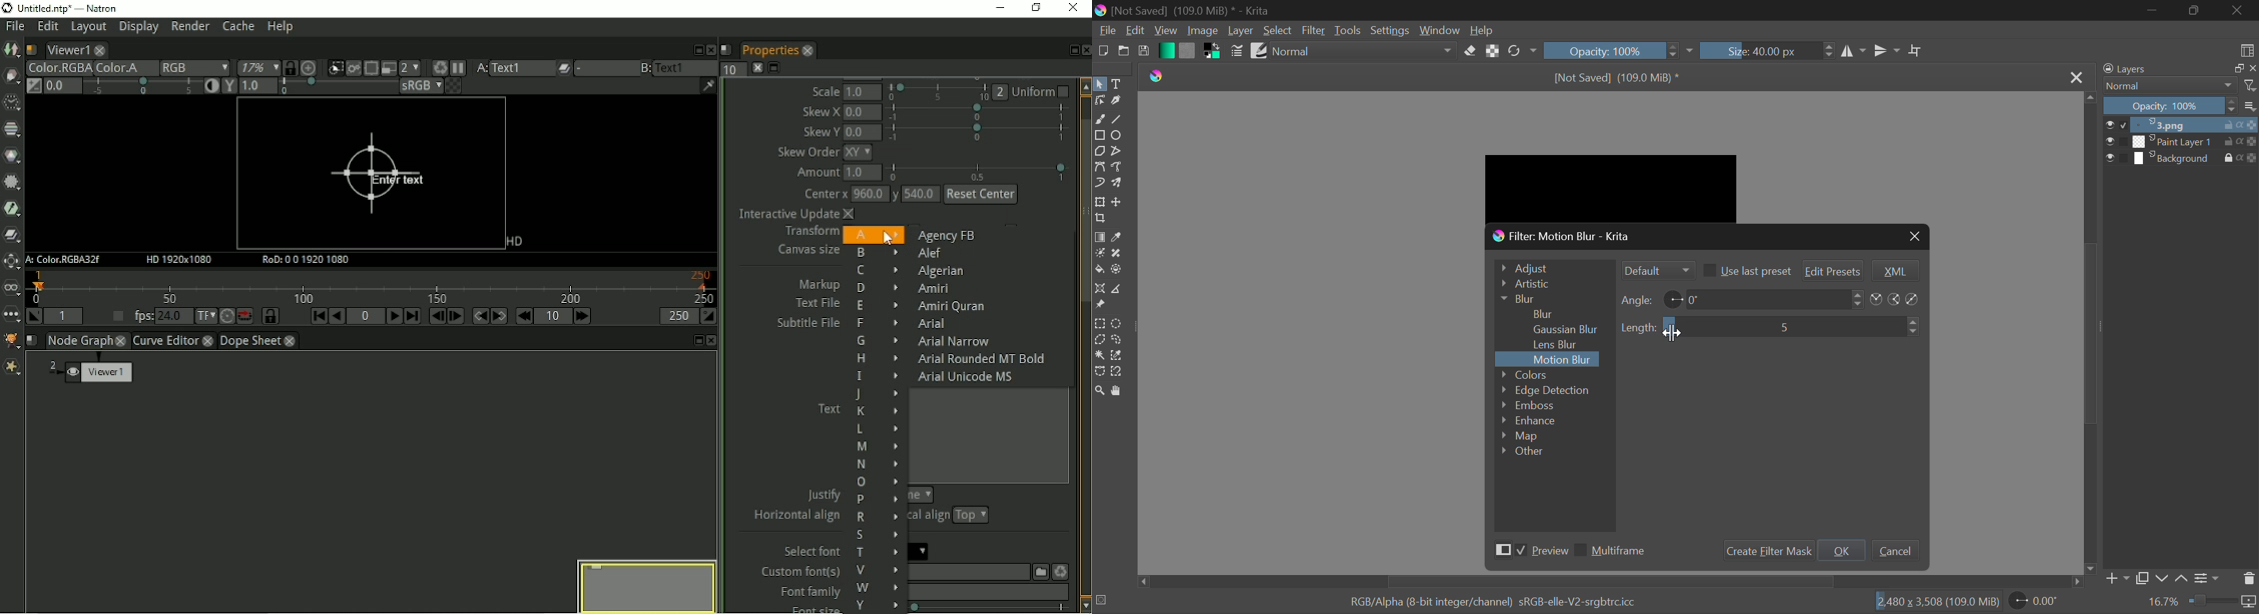  Describe the element at coordinates (1530, 421) in the screenshot. I see `Enhance` at that location.